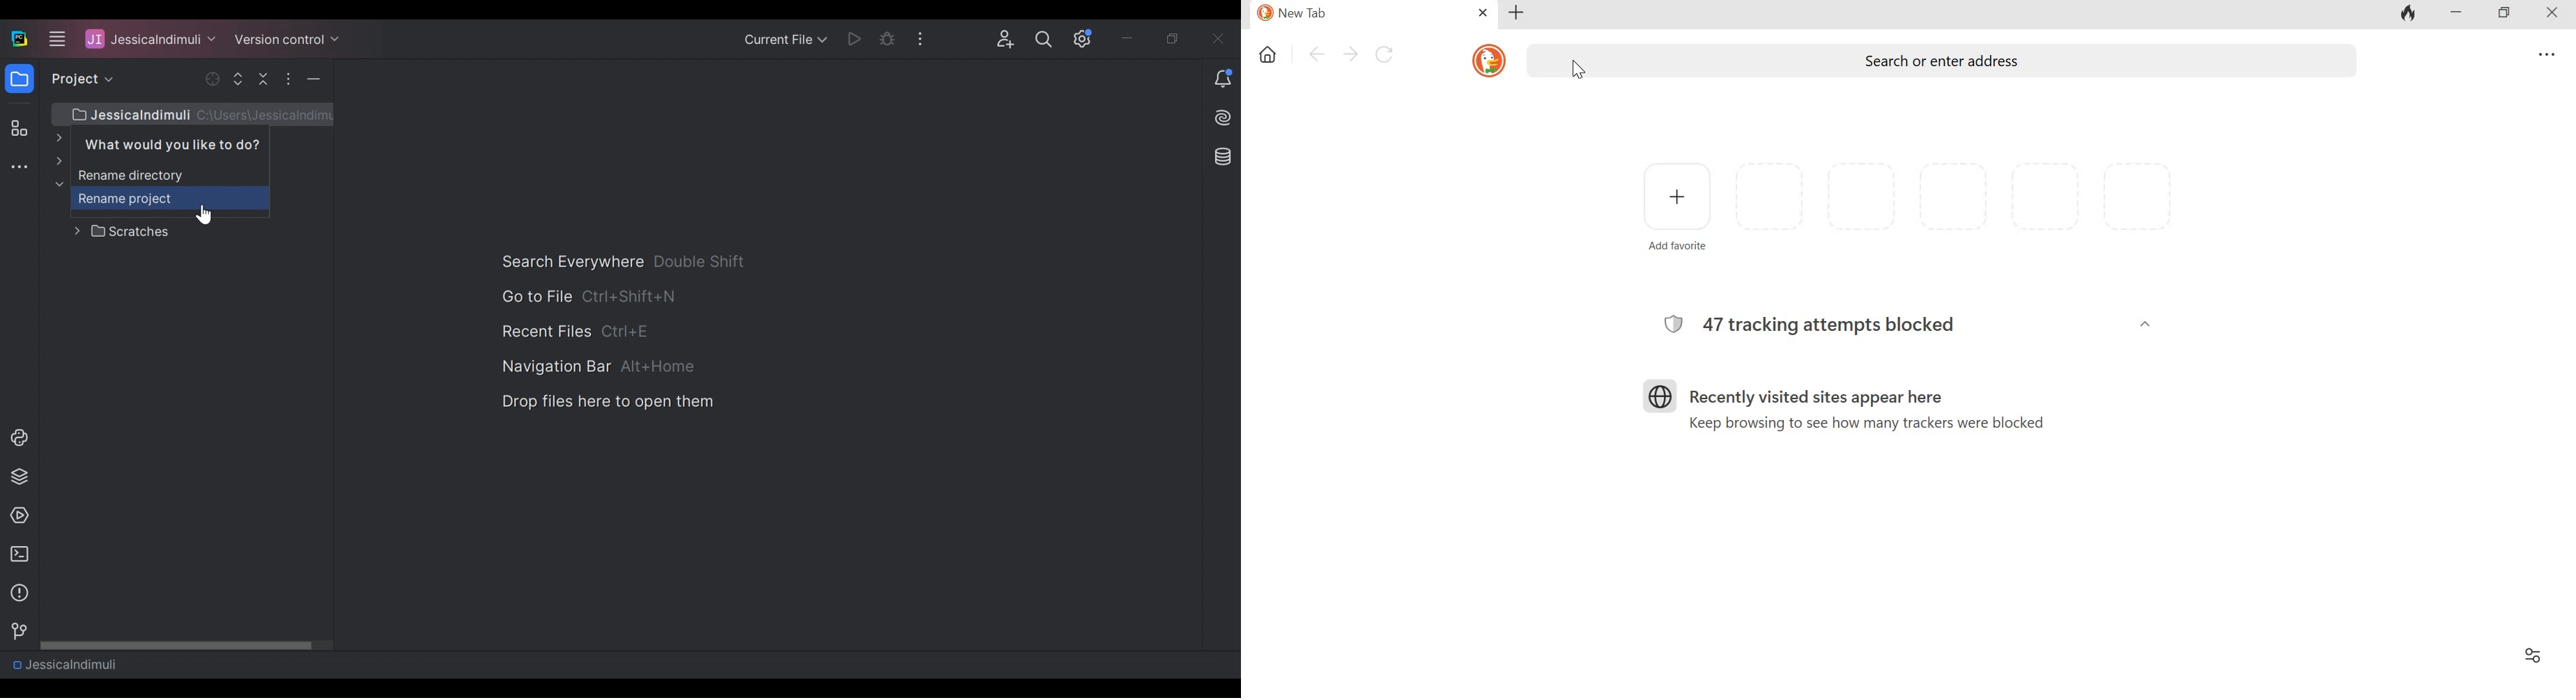  Describe the element at coordinates (191, 113) in the screenshot. I see `current directory` at that location.